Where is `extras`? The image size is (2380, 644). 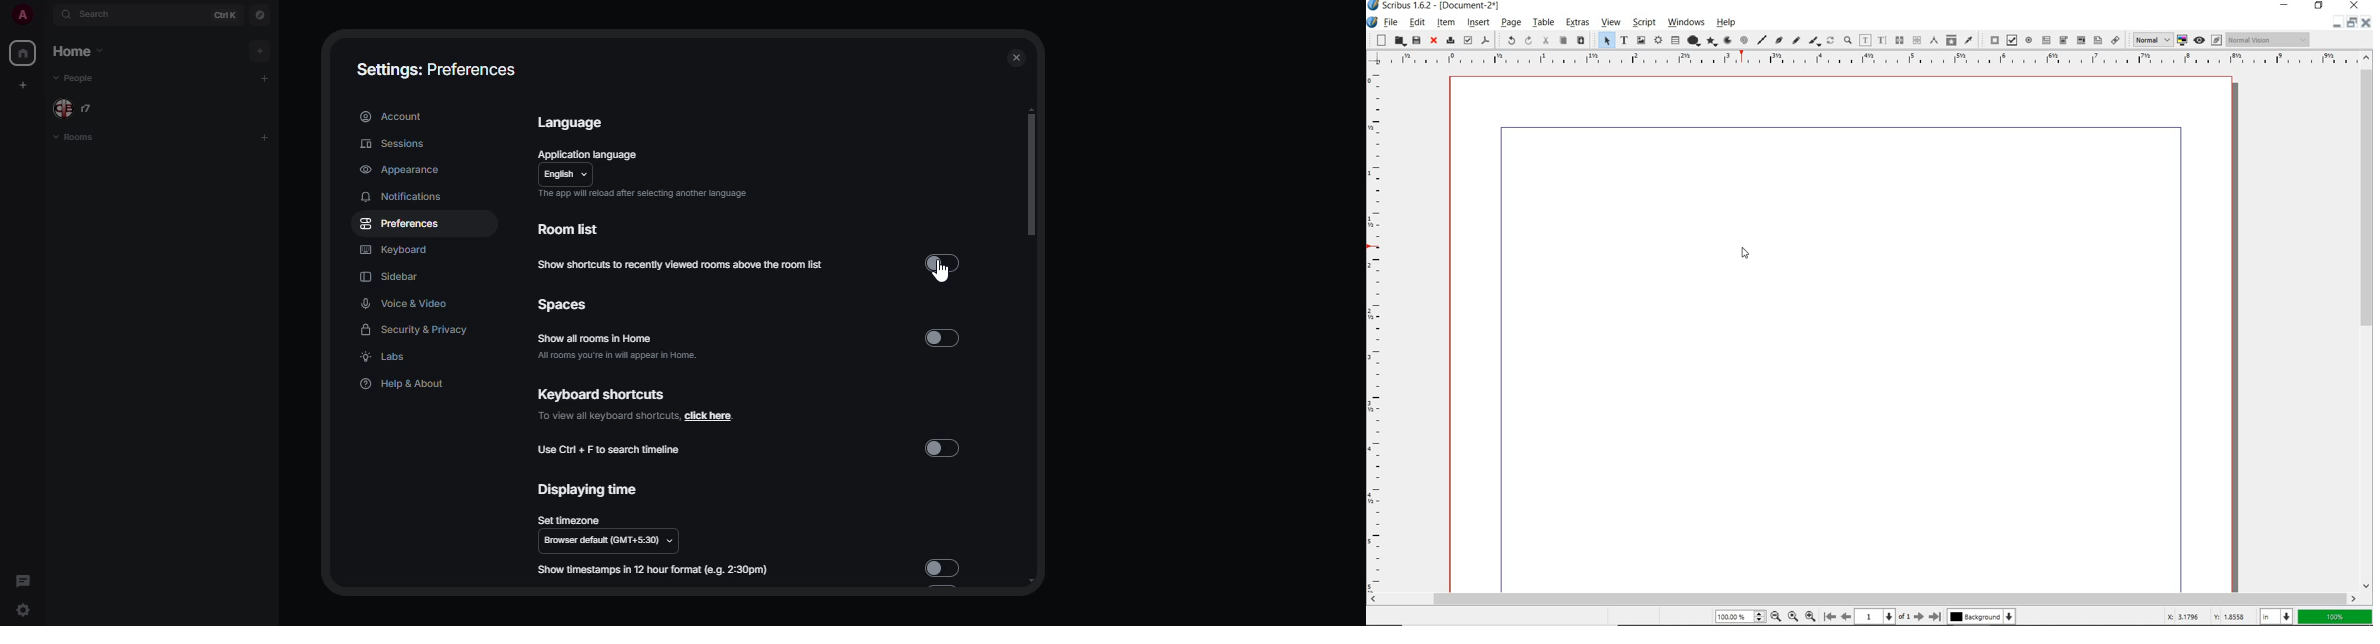 extras is located at coordinates (1575, 22).